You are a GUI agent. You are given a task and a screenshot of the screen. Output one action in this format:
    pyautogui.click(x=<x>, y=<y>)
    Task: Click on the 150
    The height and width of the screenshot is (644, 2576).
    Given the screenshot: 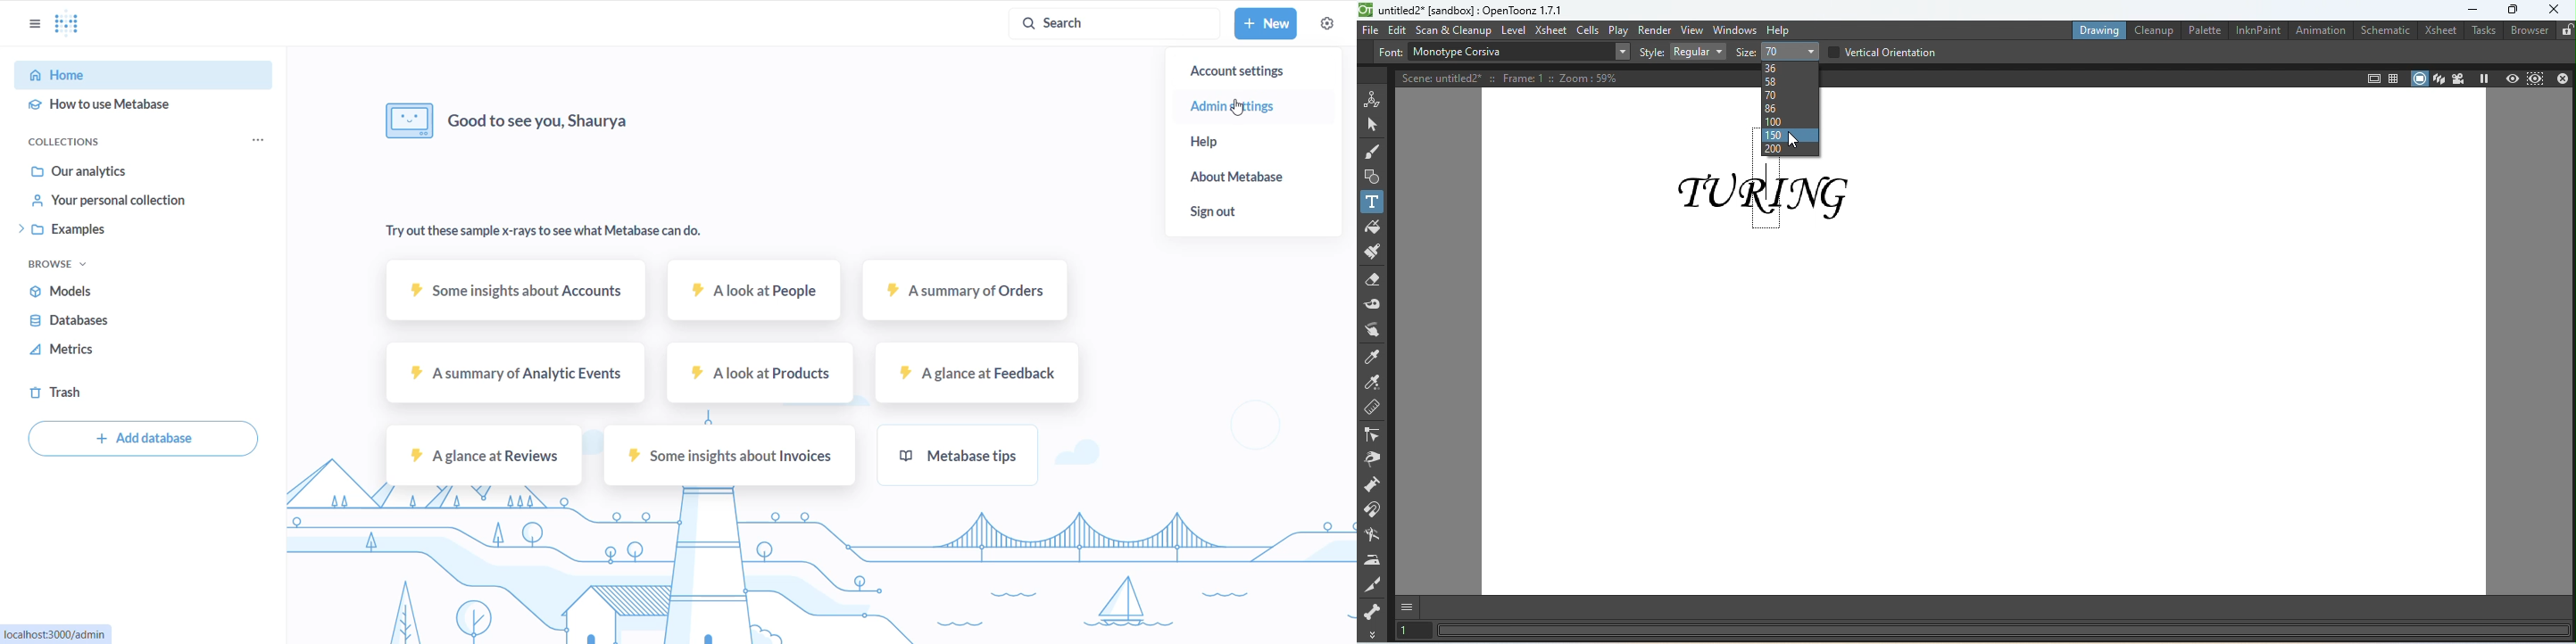 What is the action you would take?
    pyautogui.click(x=1790, y=135)
    